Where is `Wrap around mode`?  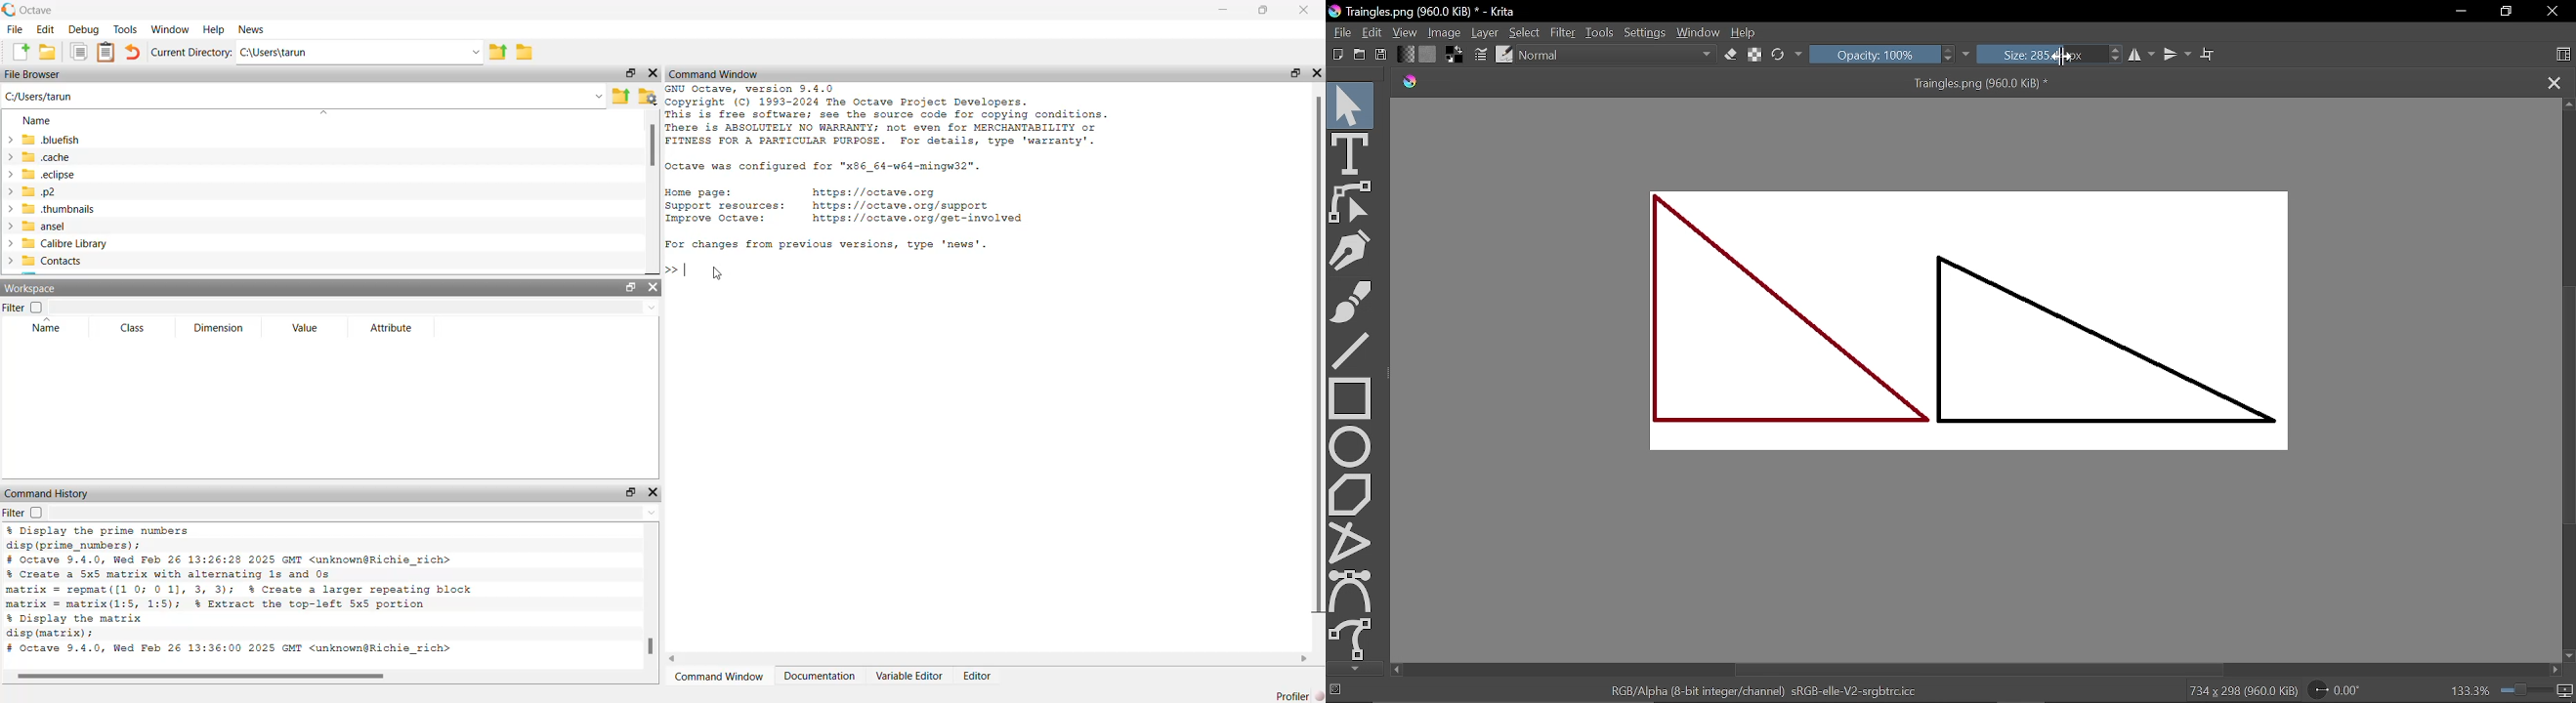
Wrap around mode is located at coordinates (2211, 56).